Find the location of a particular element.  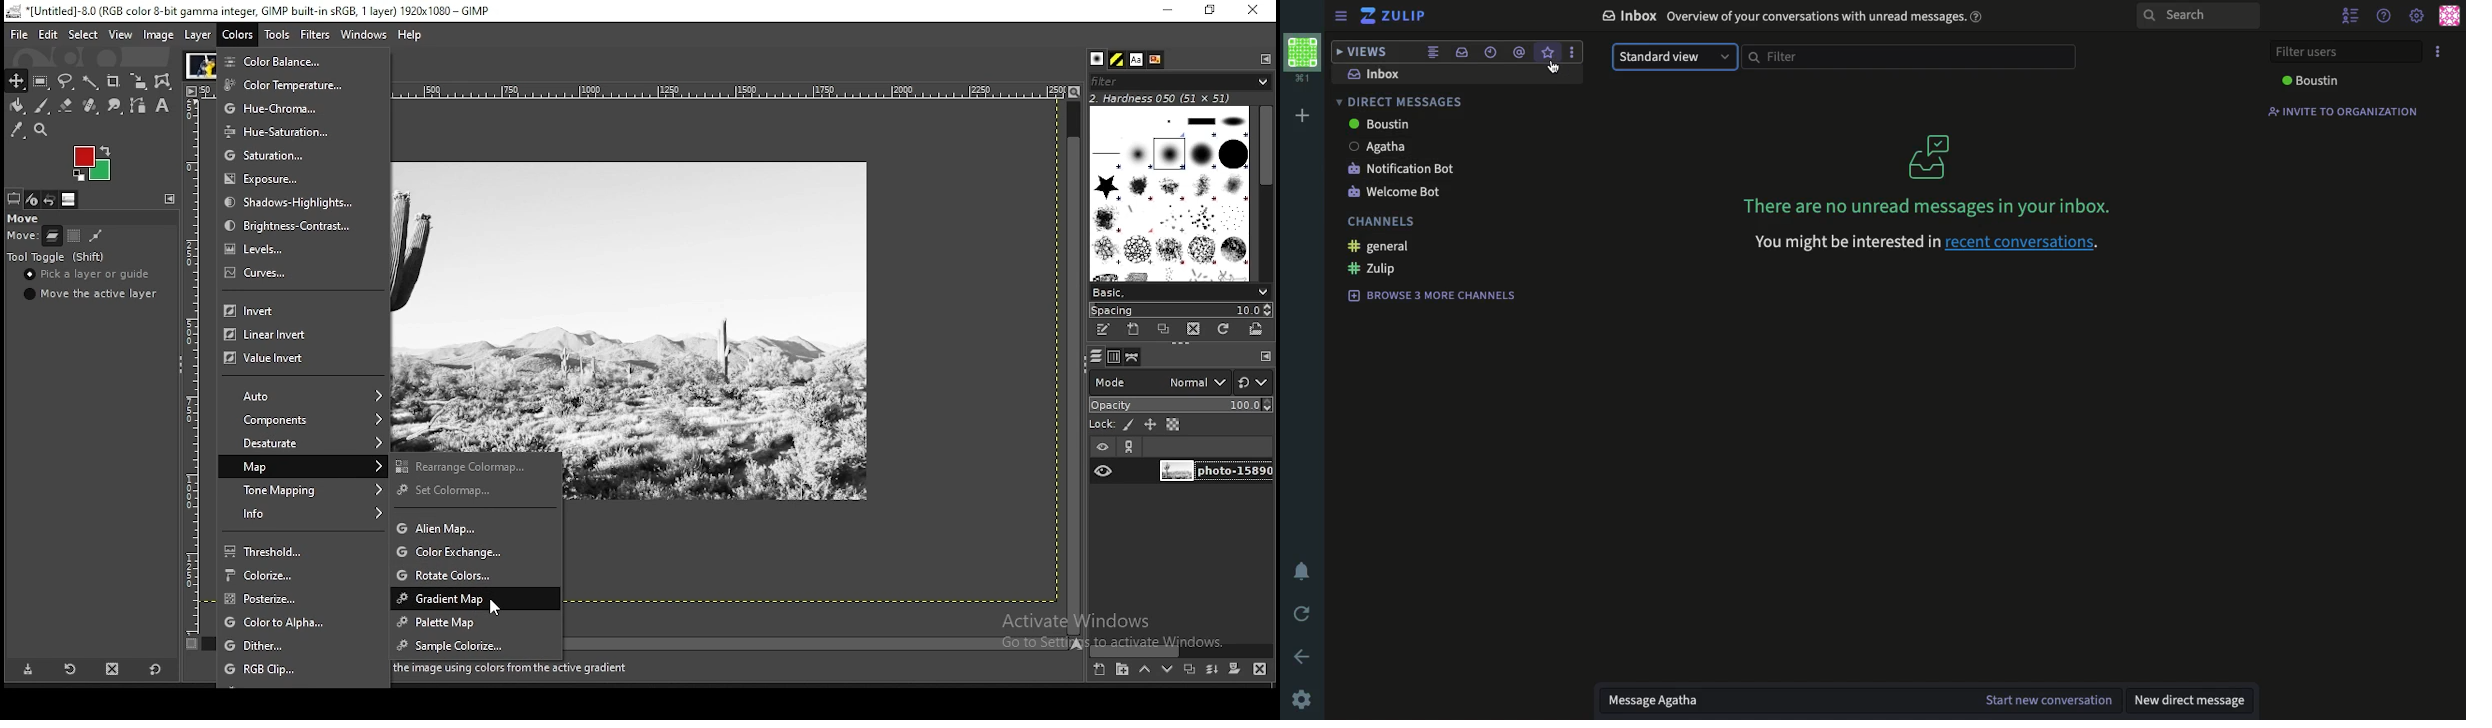

filter is located at coordinates (1910, 55).